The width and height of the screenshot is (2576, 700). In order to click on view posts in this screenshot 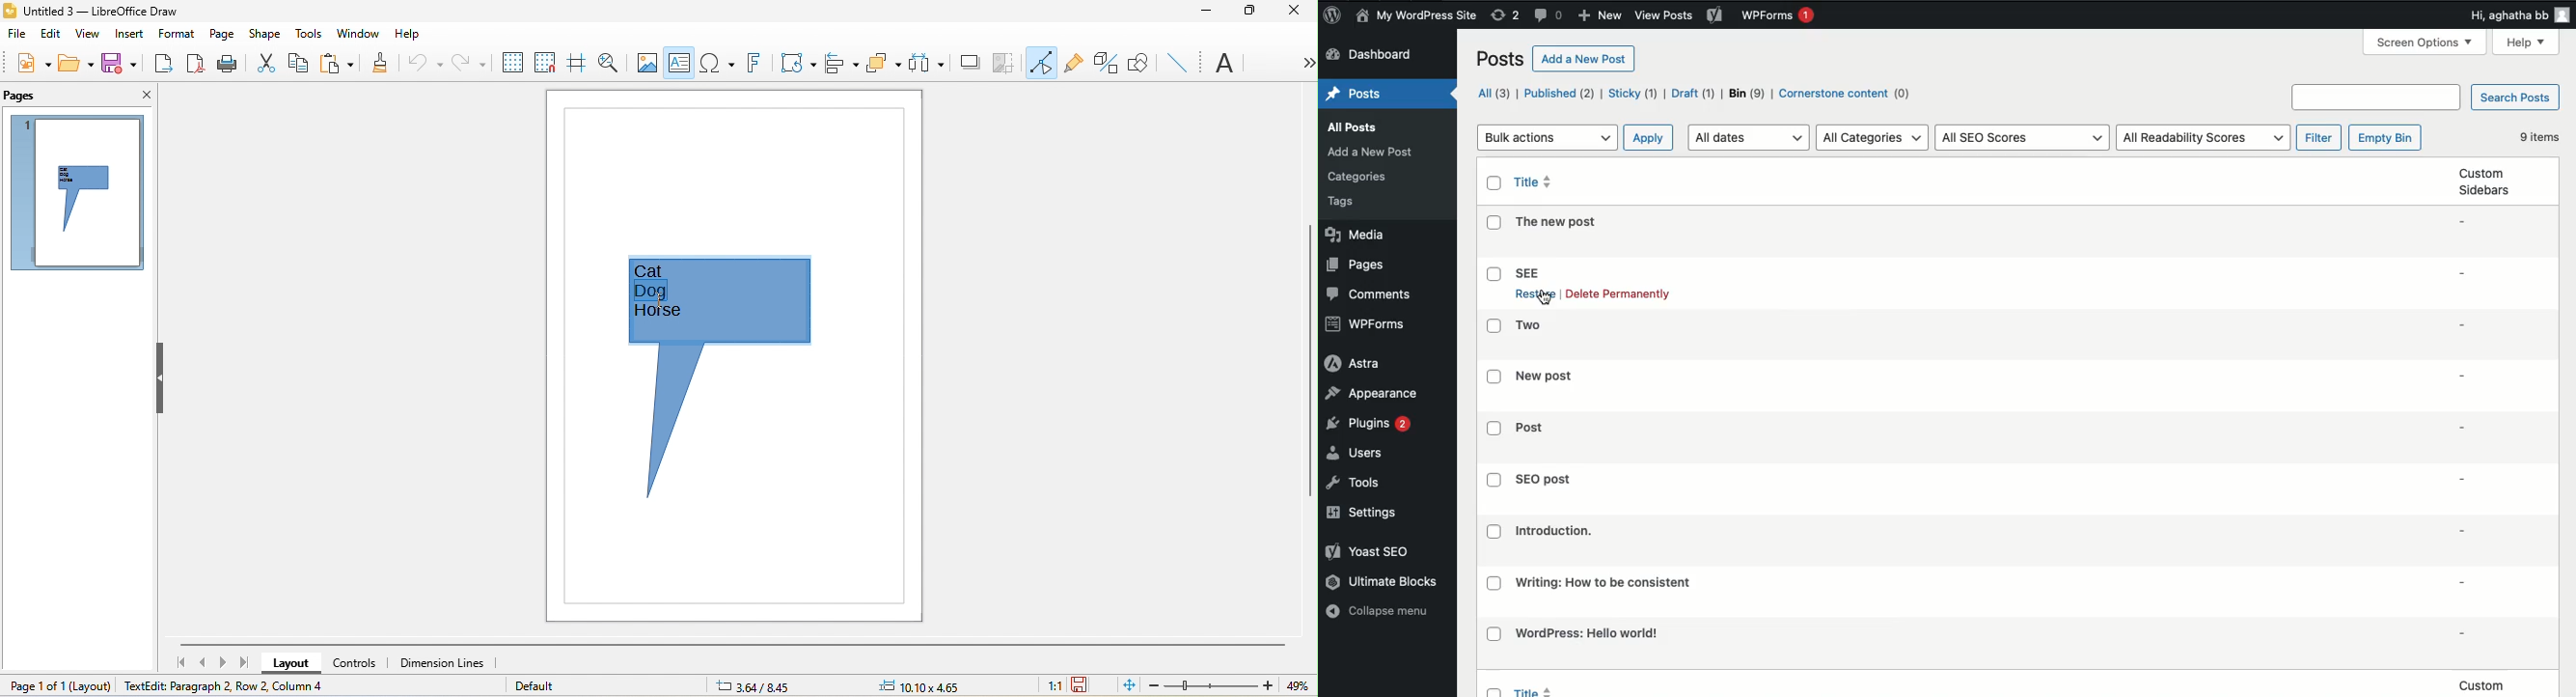, I will do `click(1678, 15)`.